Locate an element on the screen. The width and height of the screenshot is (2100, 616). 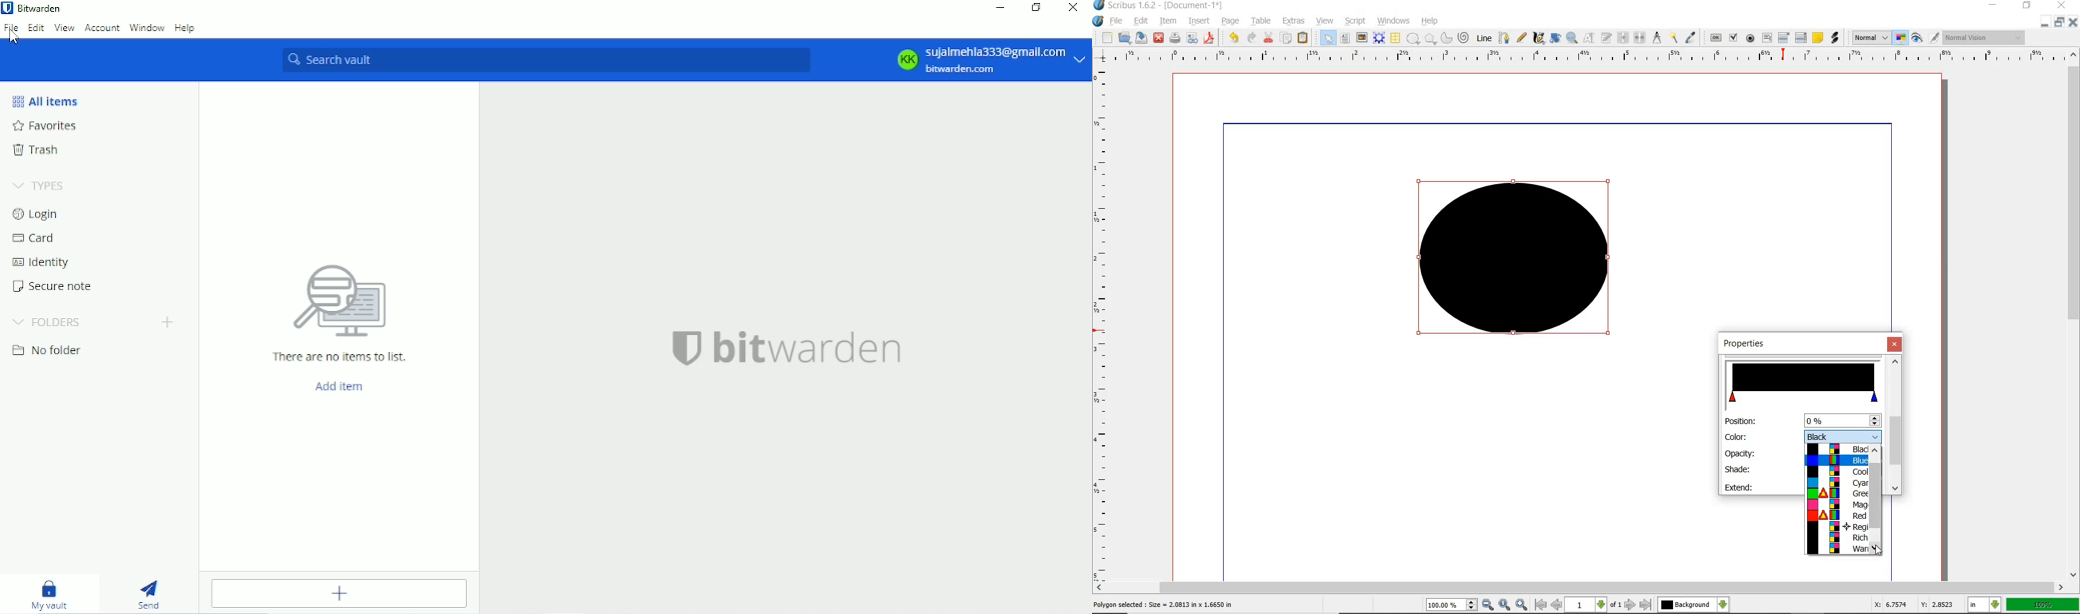
FREEHAND LINE is located at coordinates (1522, 36).